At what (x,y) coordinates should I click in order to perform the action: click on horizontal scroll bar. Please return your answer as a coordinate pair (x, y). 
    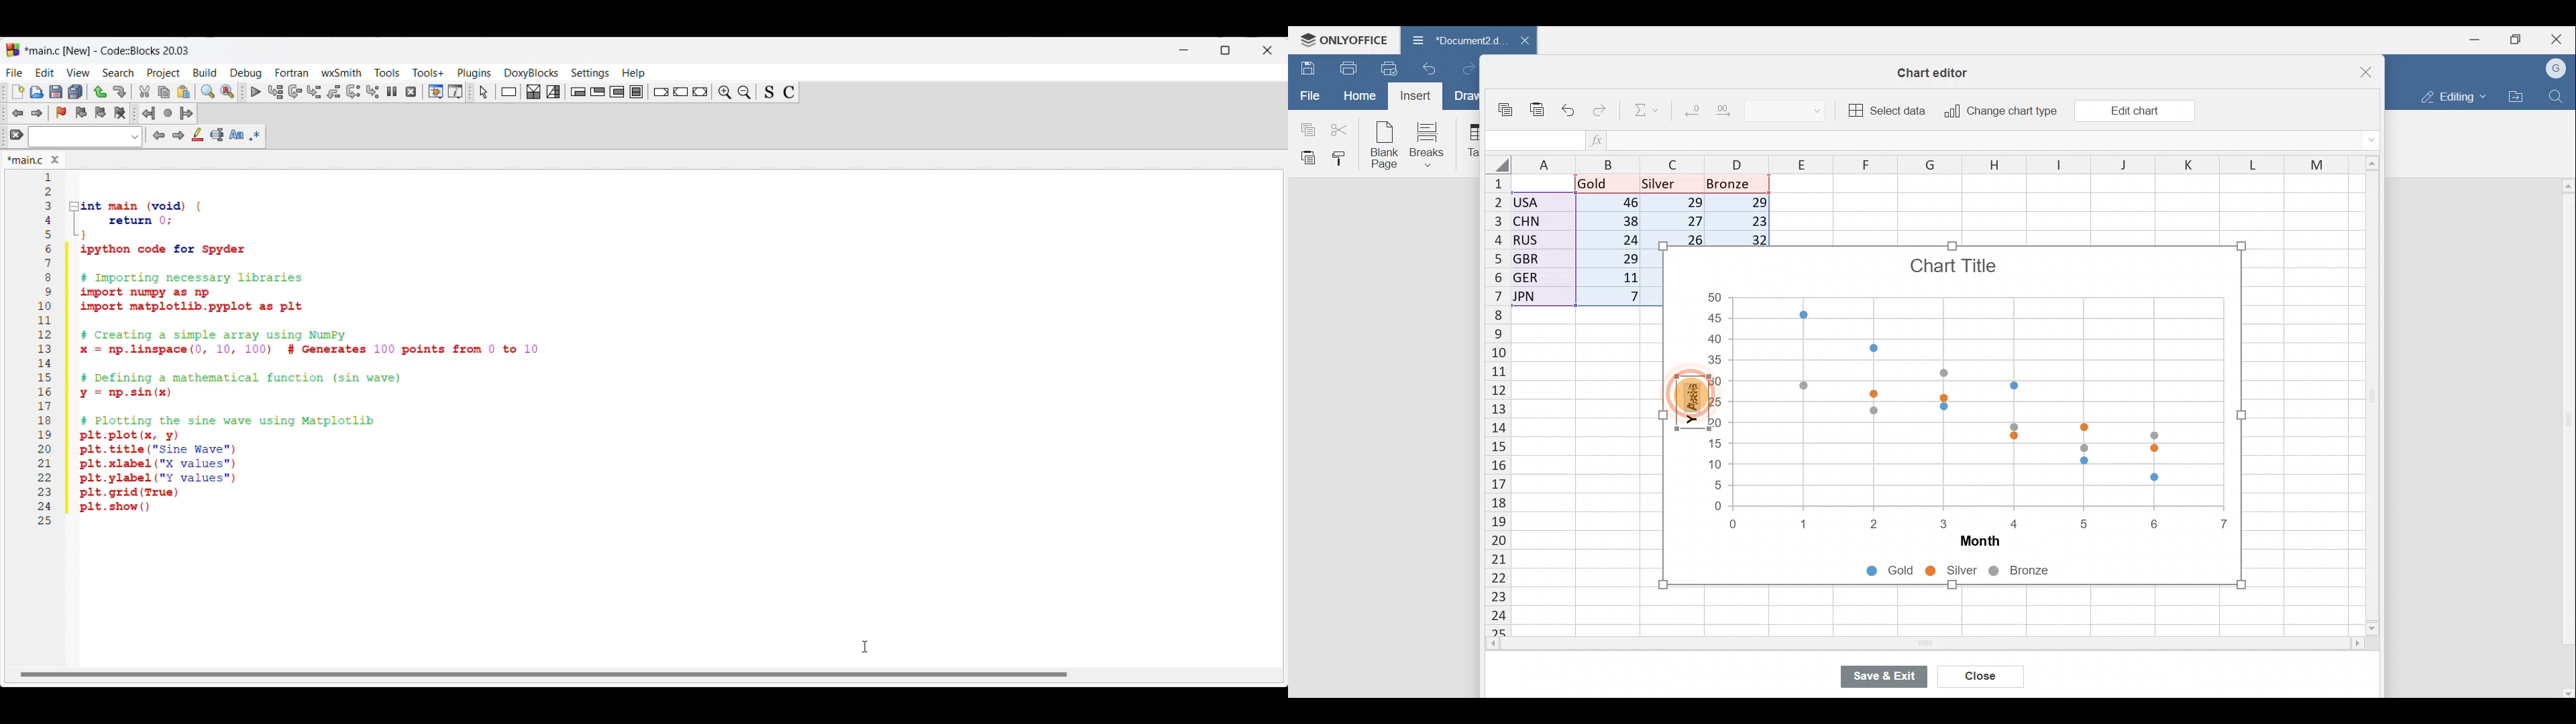
    Looking at the image, I should click on (551, 671).